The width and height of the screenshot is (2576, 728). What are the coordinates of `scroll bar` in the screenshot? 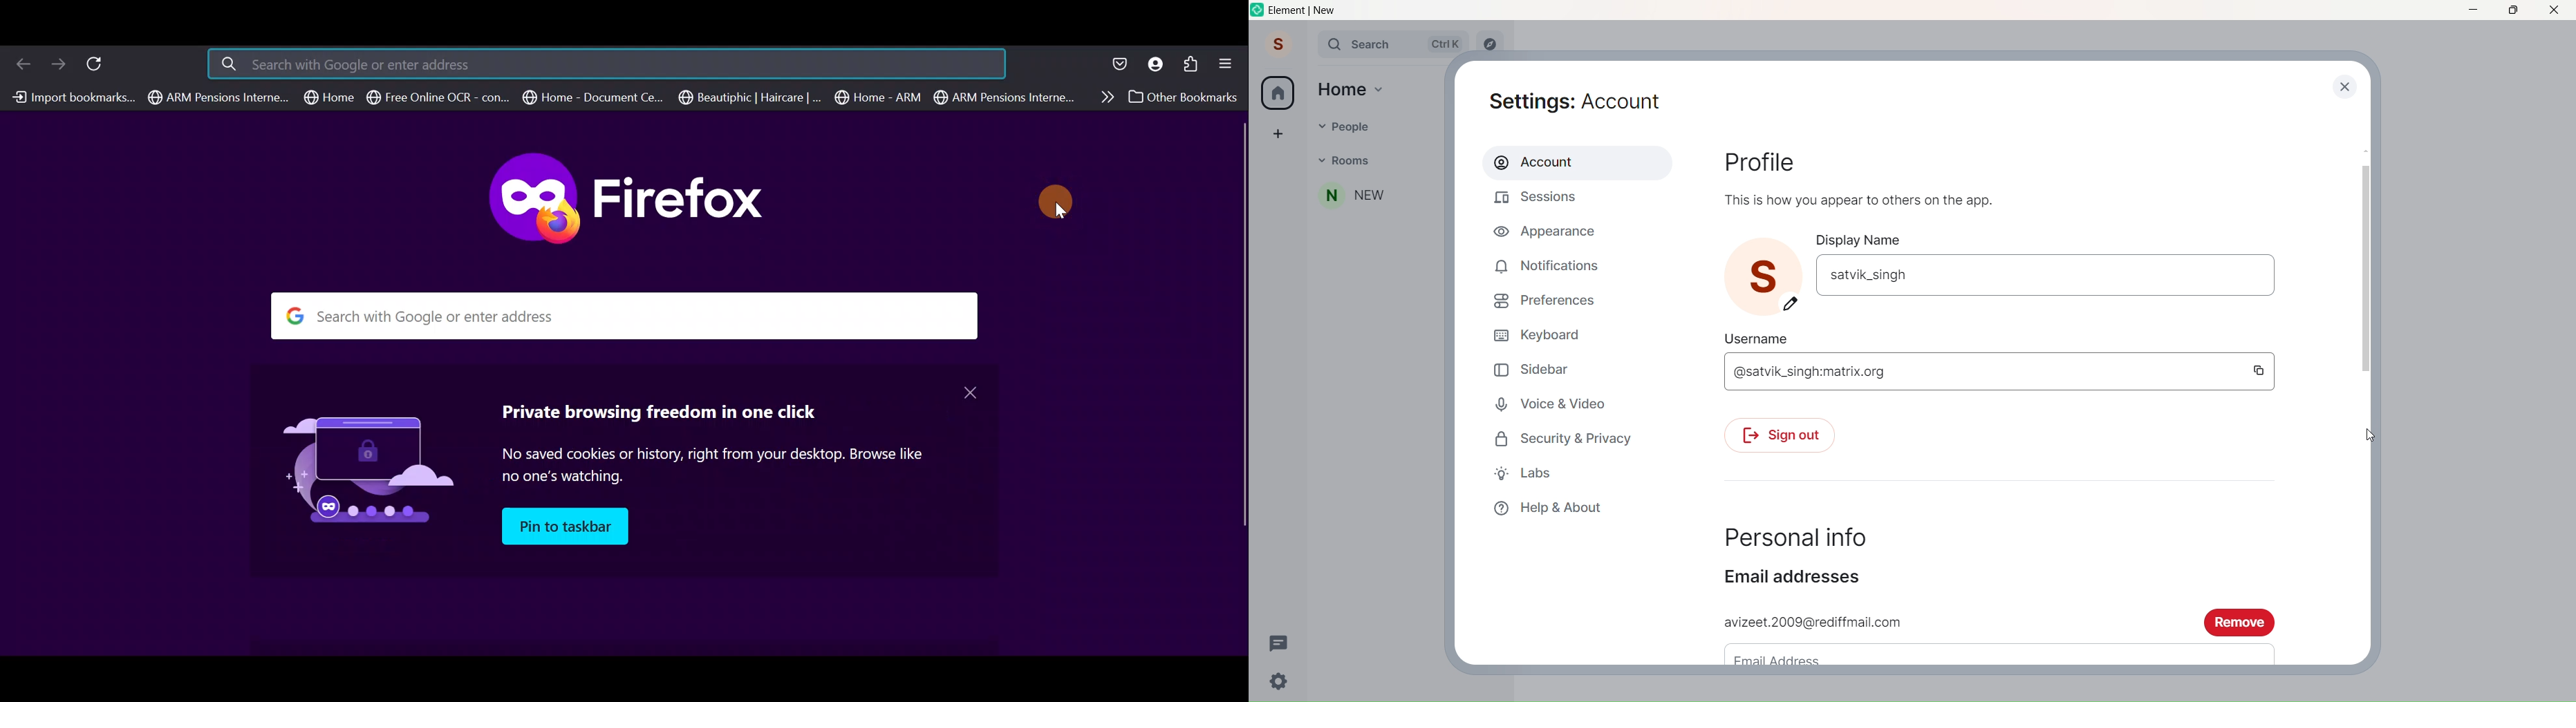 It's located at (1241, 326).